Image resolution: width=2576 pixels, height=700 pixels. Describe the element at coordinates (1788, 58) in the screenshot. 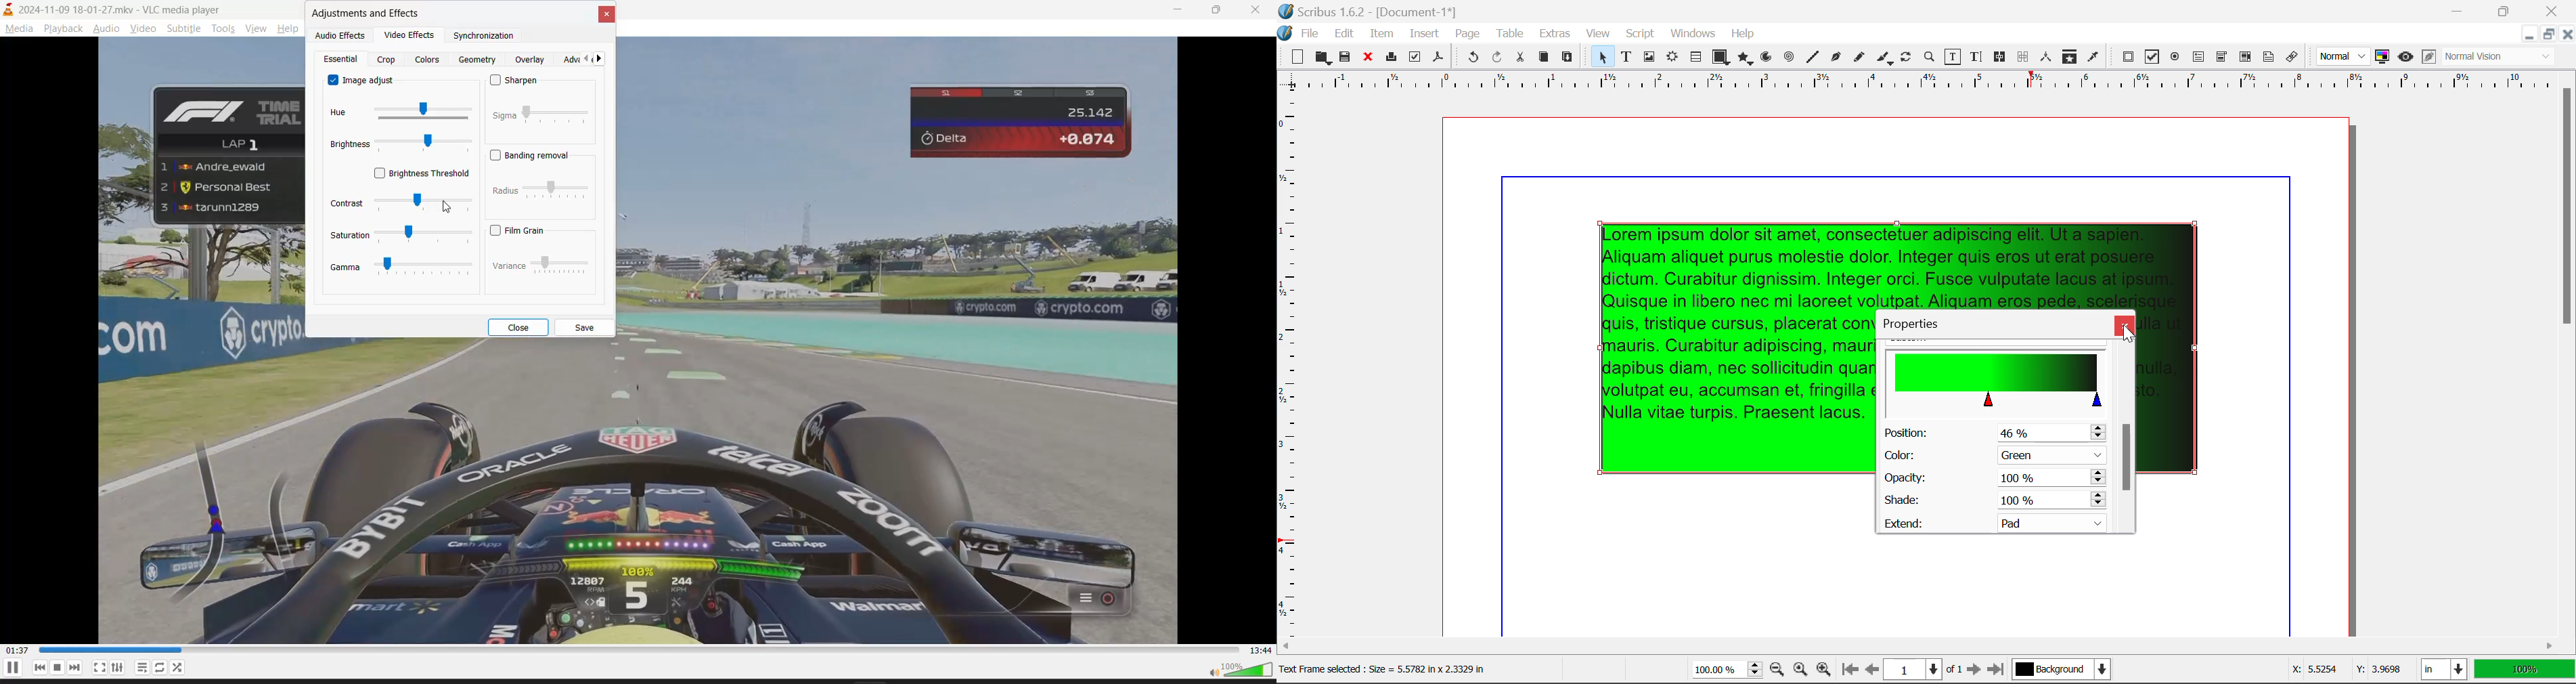

I see `Spirals` at that location.